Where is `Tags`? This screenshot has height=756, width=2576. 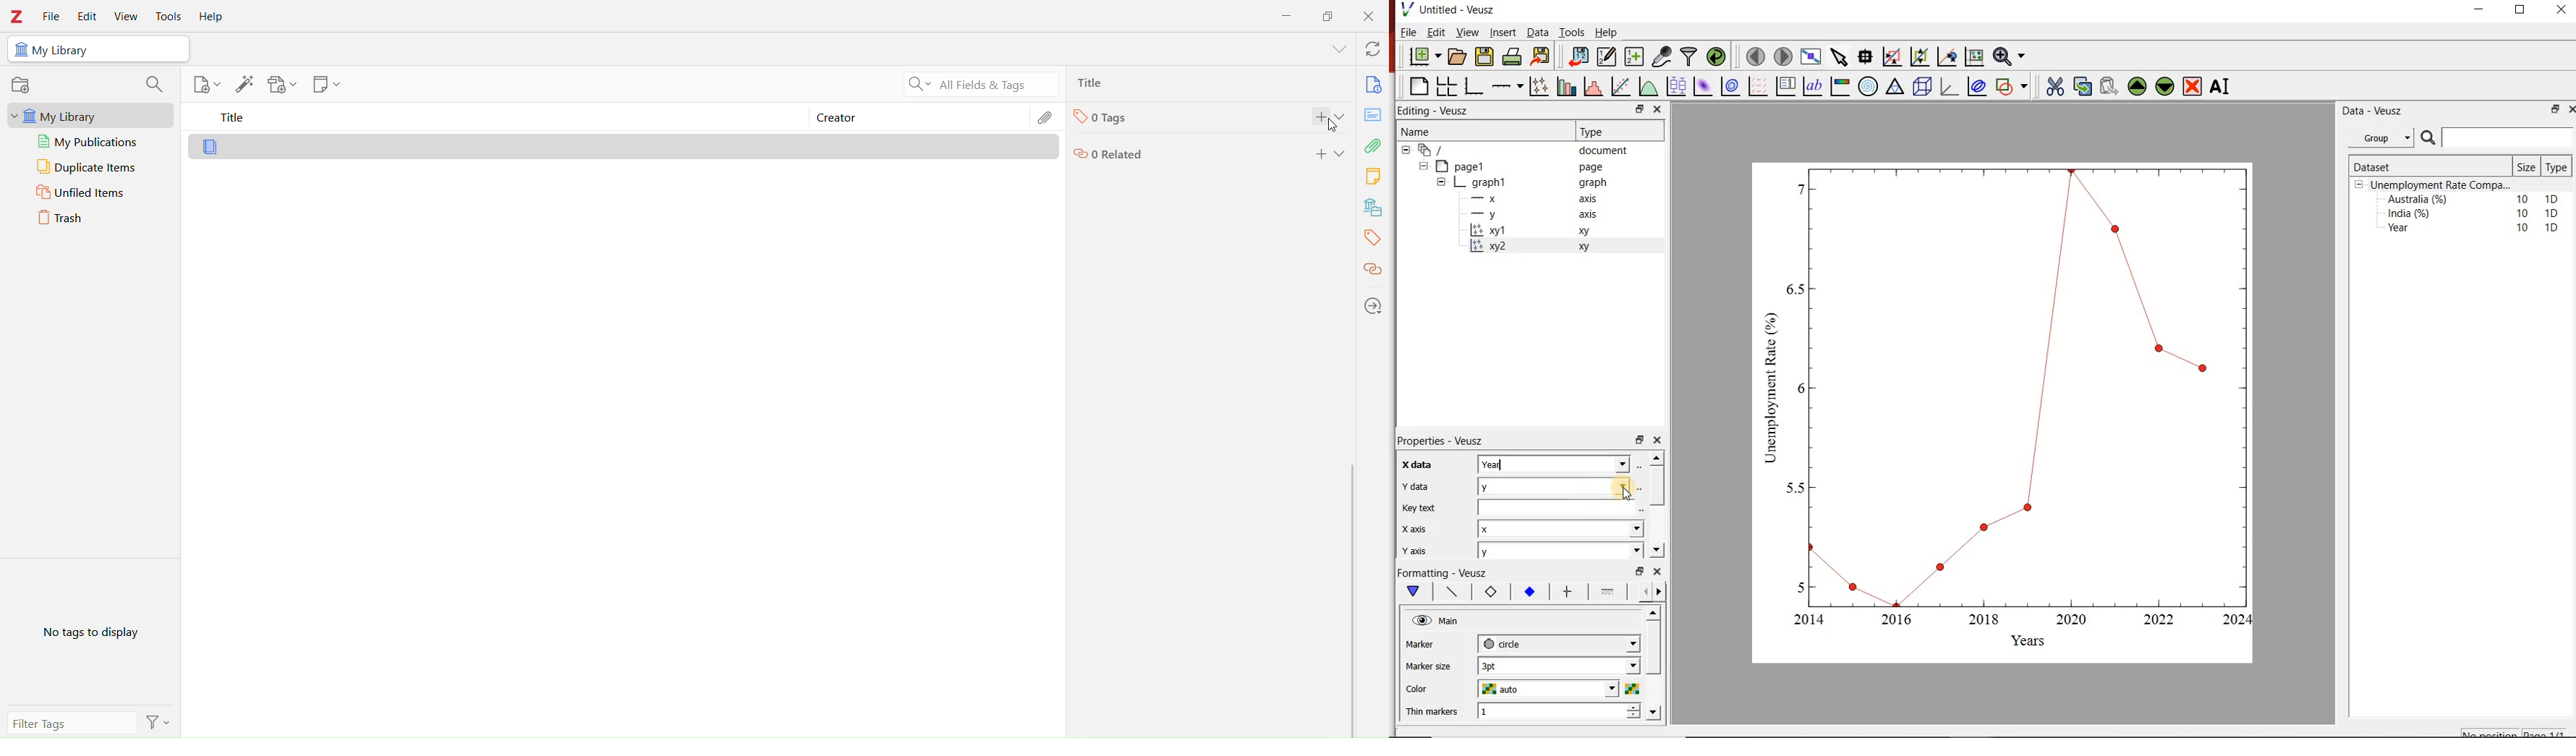 Tags is located at coordinates (1107, 119).